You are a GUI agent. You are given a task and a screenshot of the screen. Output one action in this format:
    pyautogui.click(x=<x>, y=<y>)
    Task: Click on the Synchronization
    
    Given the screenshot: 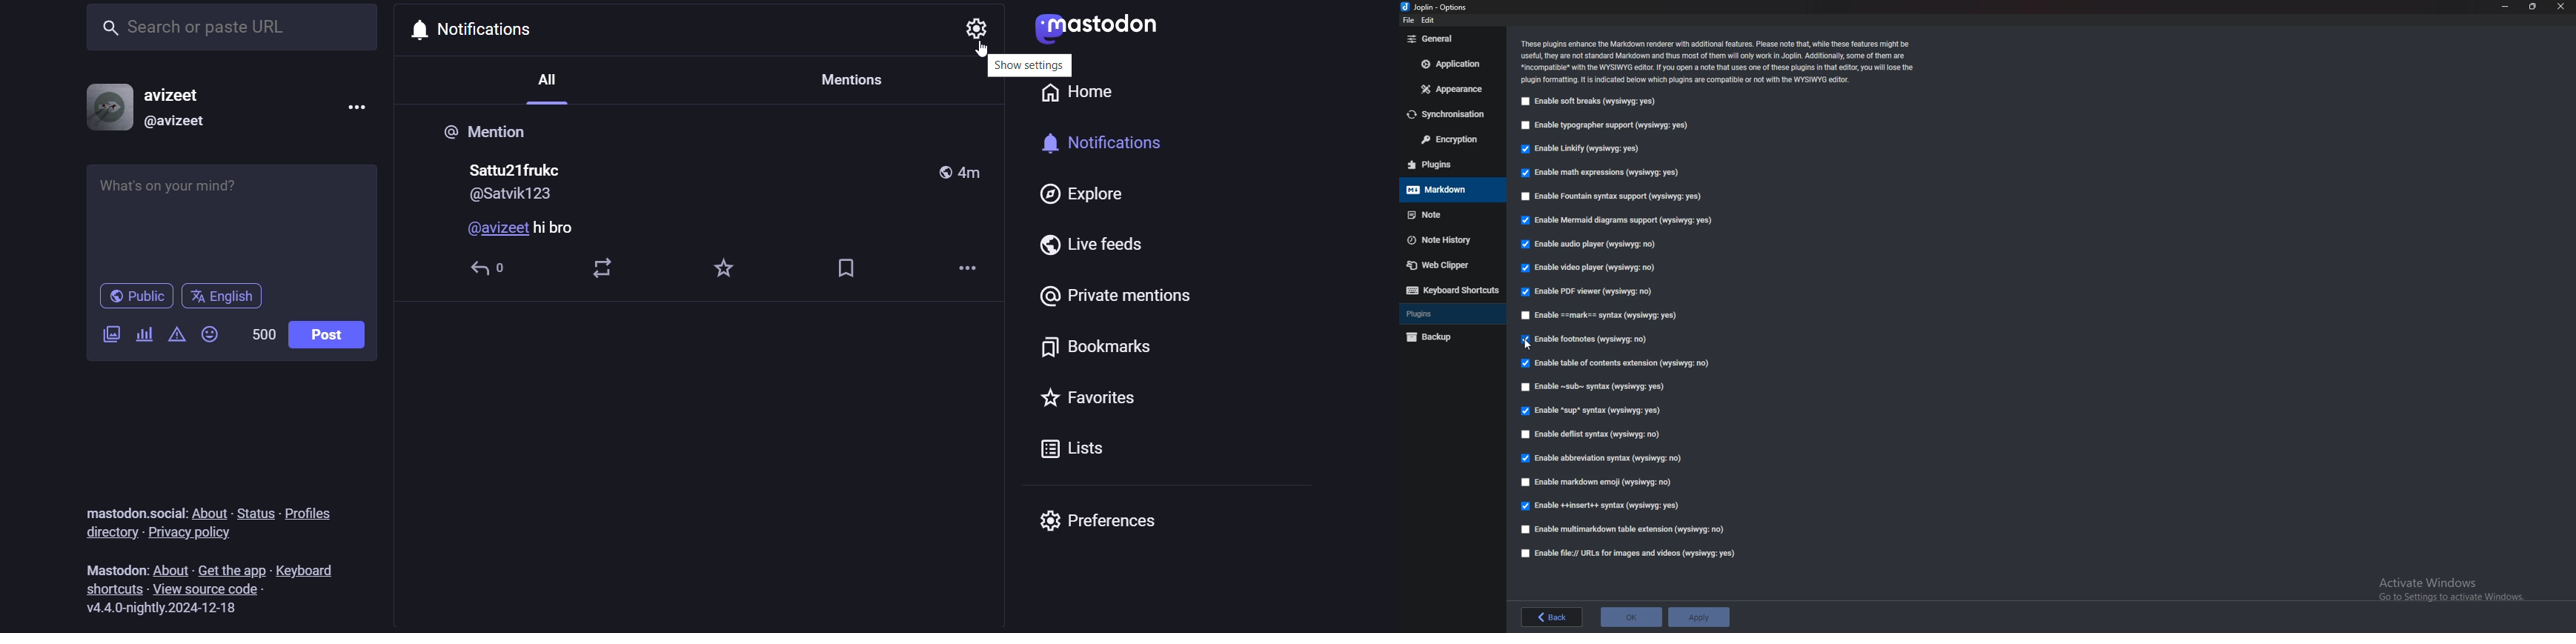 What is the action you would take?
    pyautogui.click(x=1453, y=115)
    